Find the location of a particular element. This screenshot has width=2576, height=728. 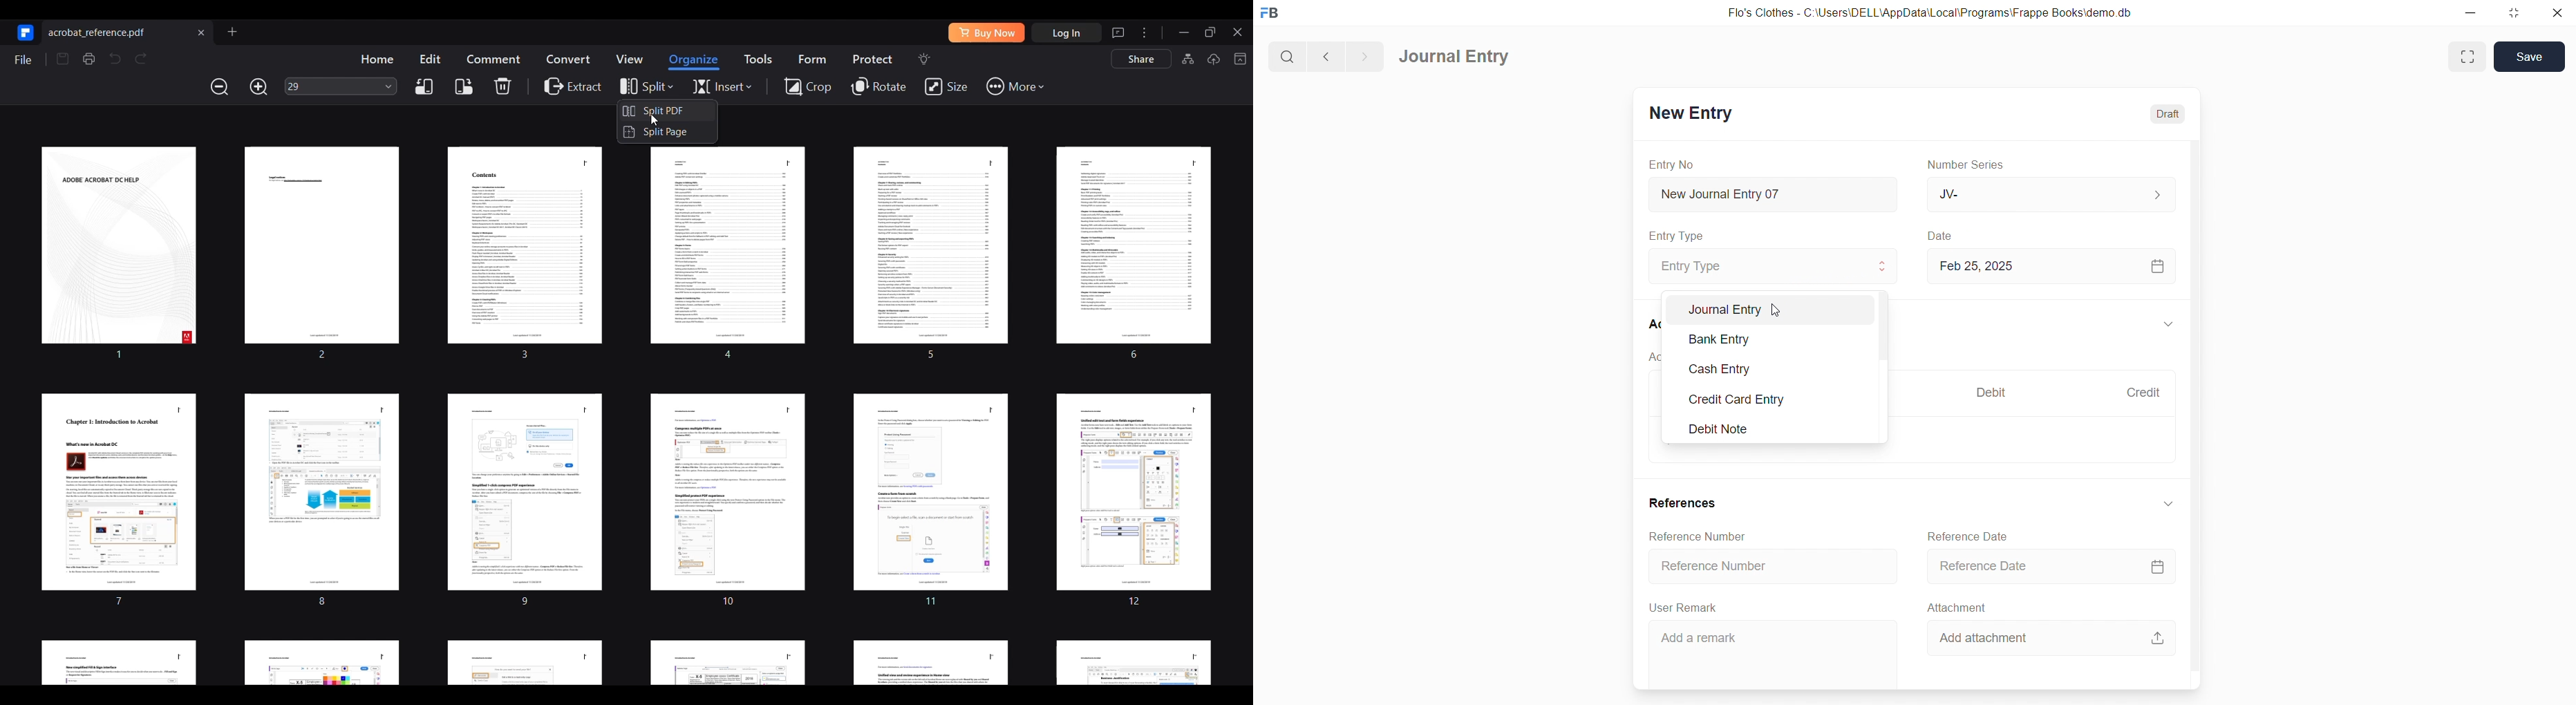

User Remark is located at coordinates (1686, 608).